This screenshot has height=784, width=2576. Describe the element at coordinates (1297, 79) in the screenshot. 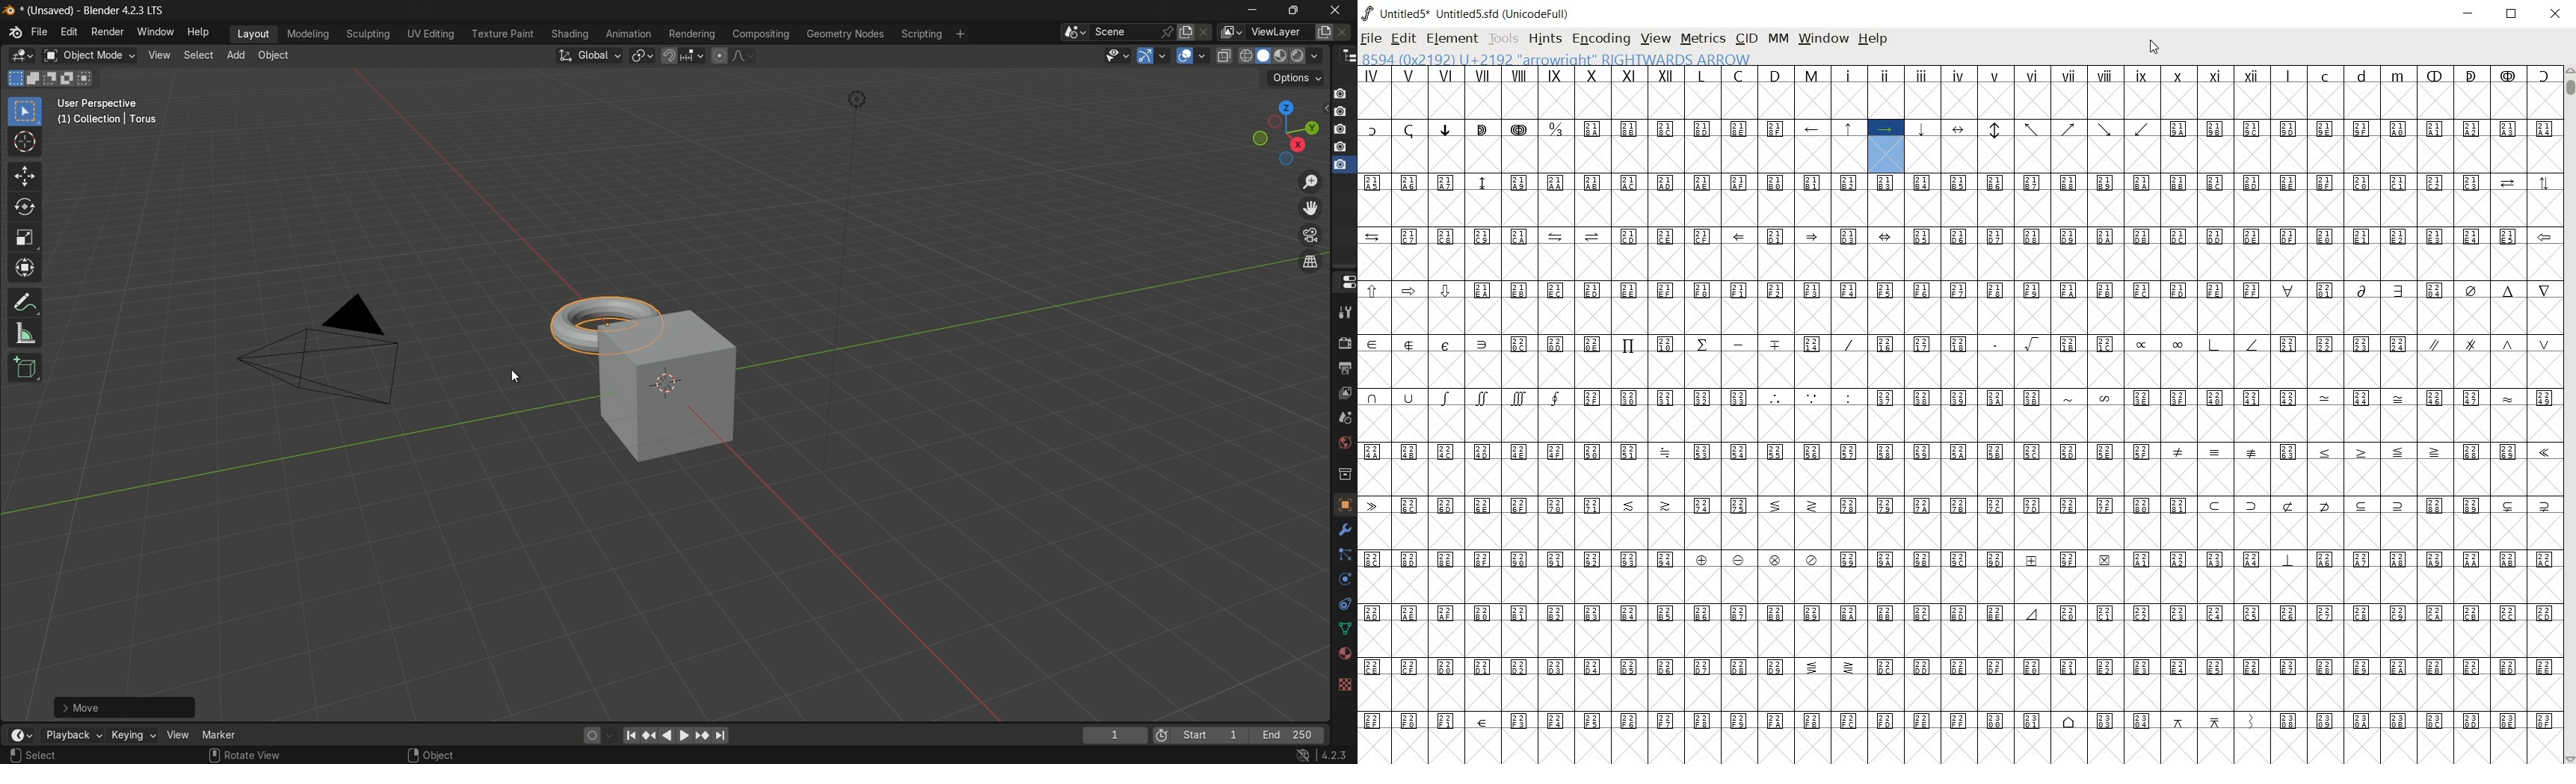

I see `options` at that location.